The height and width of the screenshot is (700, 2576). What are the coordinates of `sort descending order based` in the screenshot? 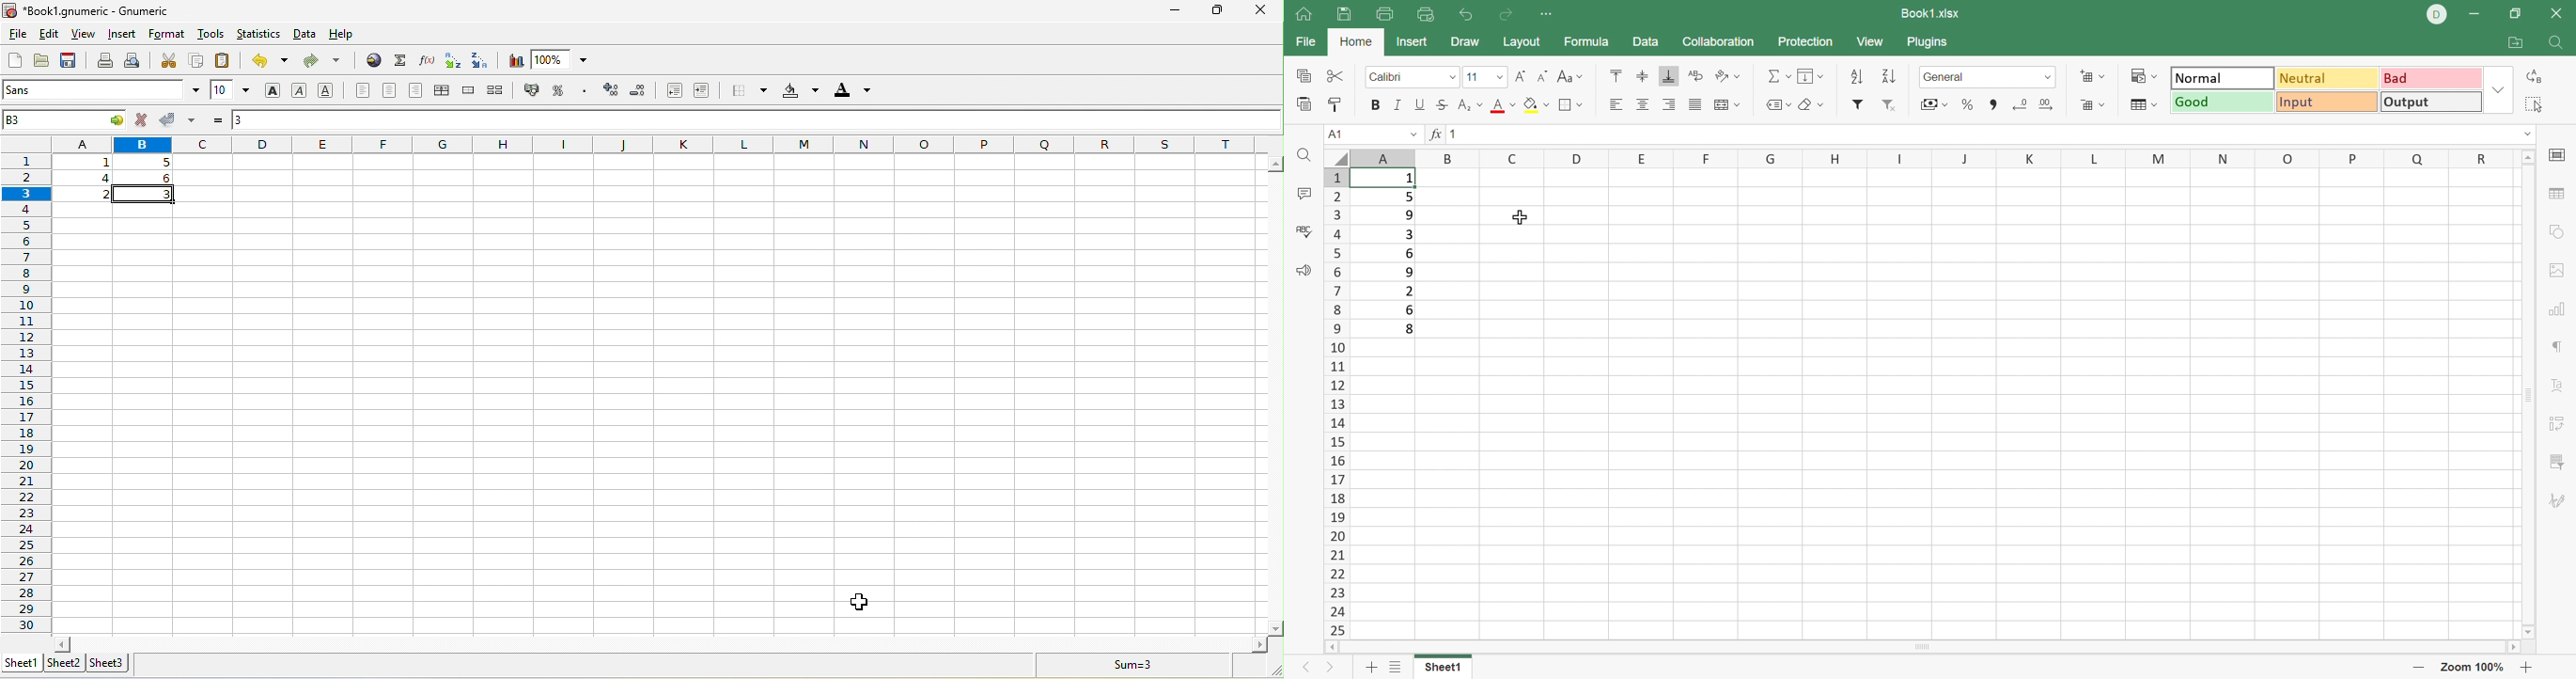 It's located at (483, 60).